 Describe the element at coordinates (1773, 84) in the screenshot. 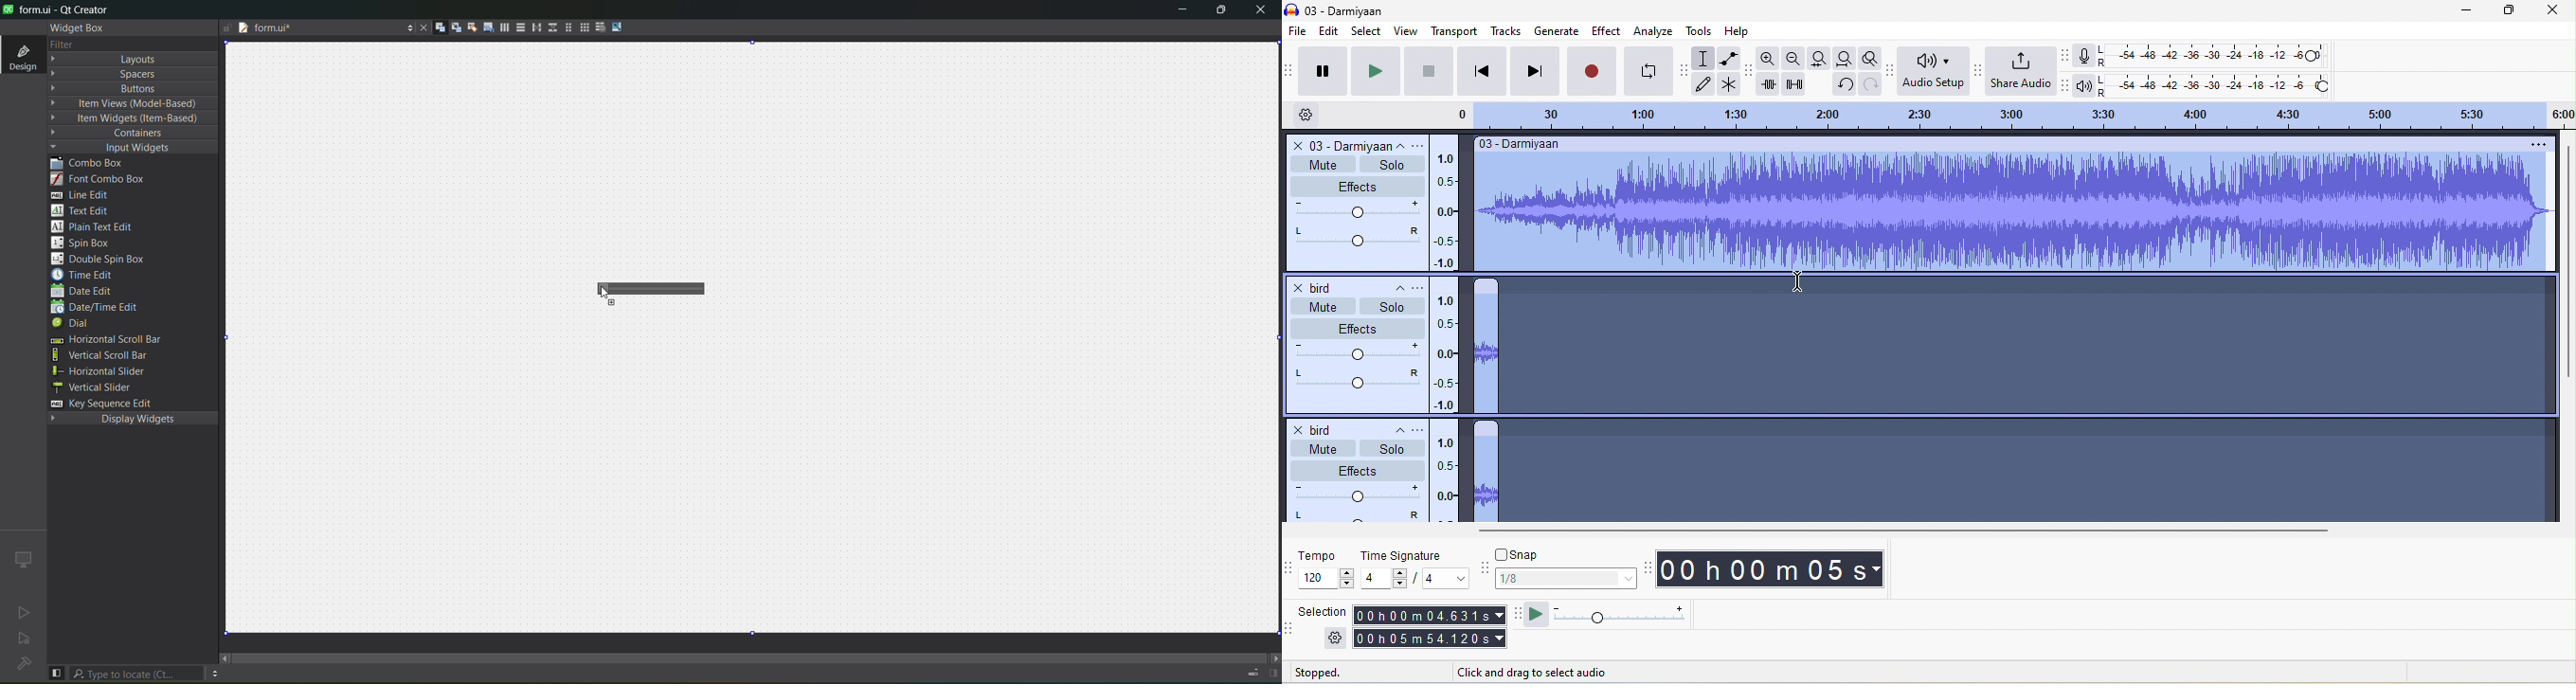

I see `trim audio outside selection` at that location.